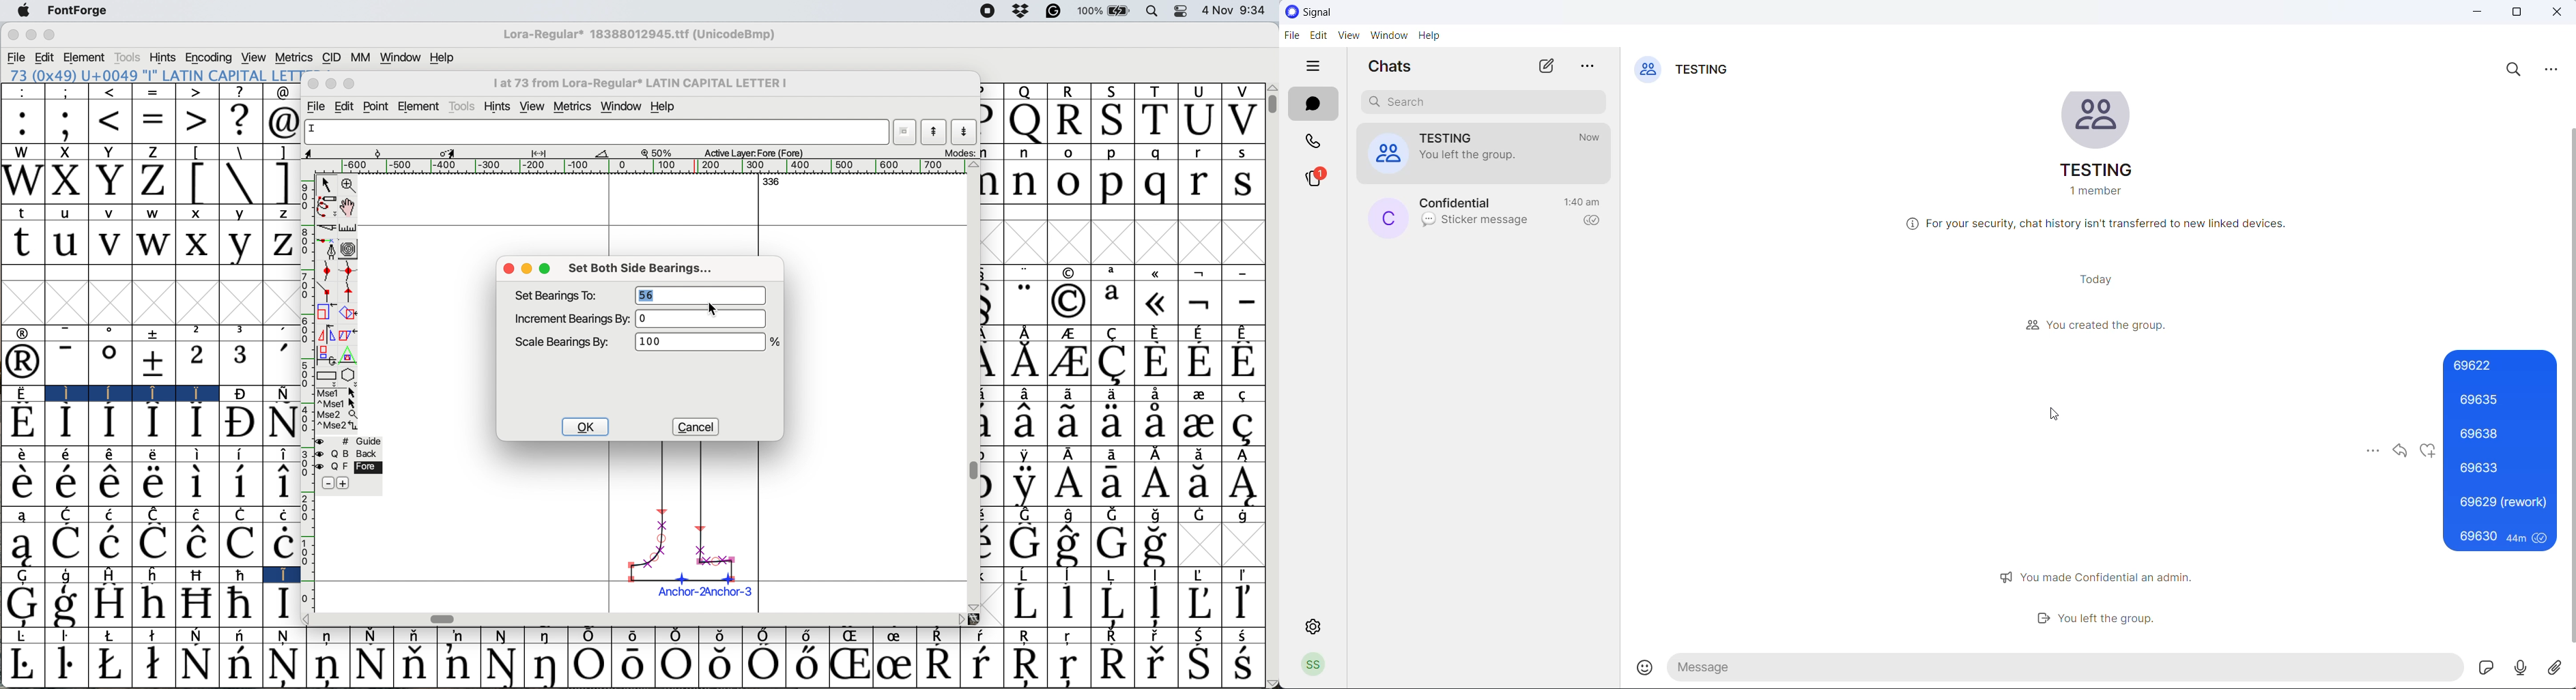  Describe the element at coordinates (345, 482) in the screenshot. I see `add` at that location.